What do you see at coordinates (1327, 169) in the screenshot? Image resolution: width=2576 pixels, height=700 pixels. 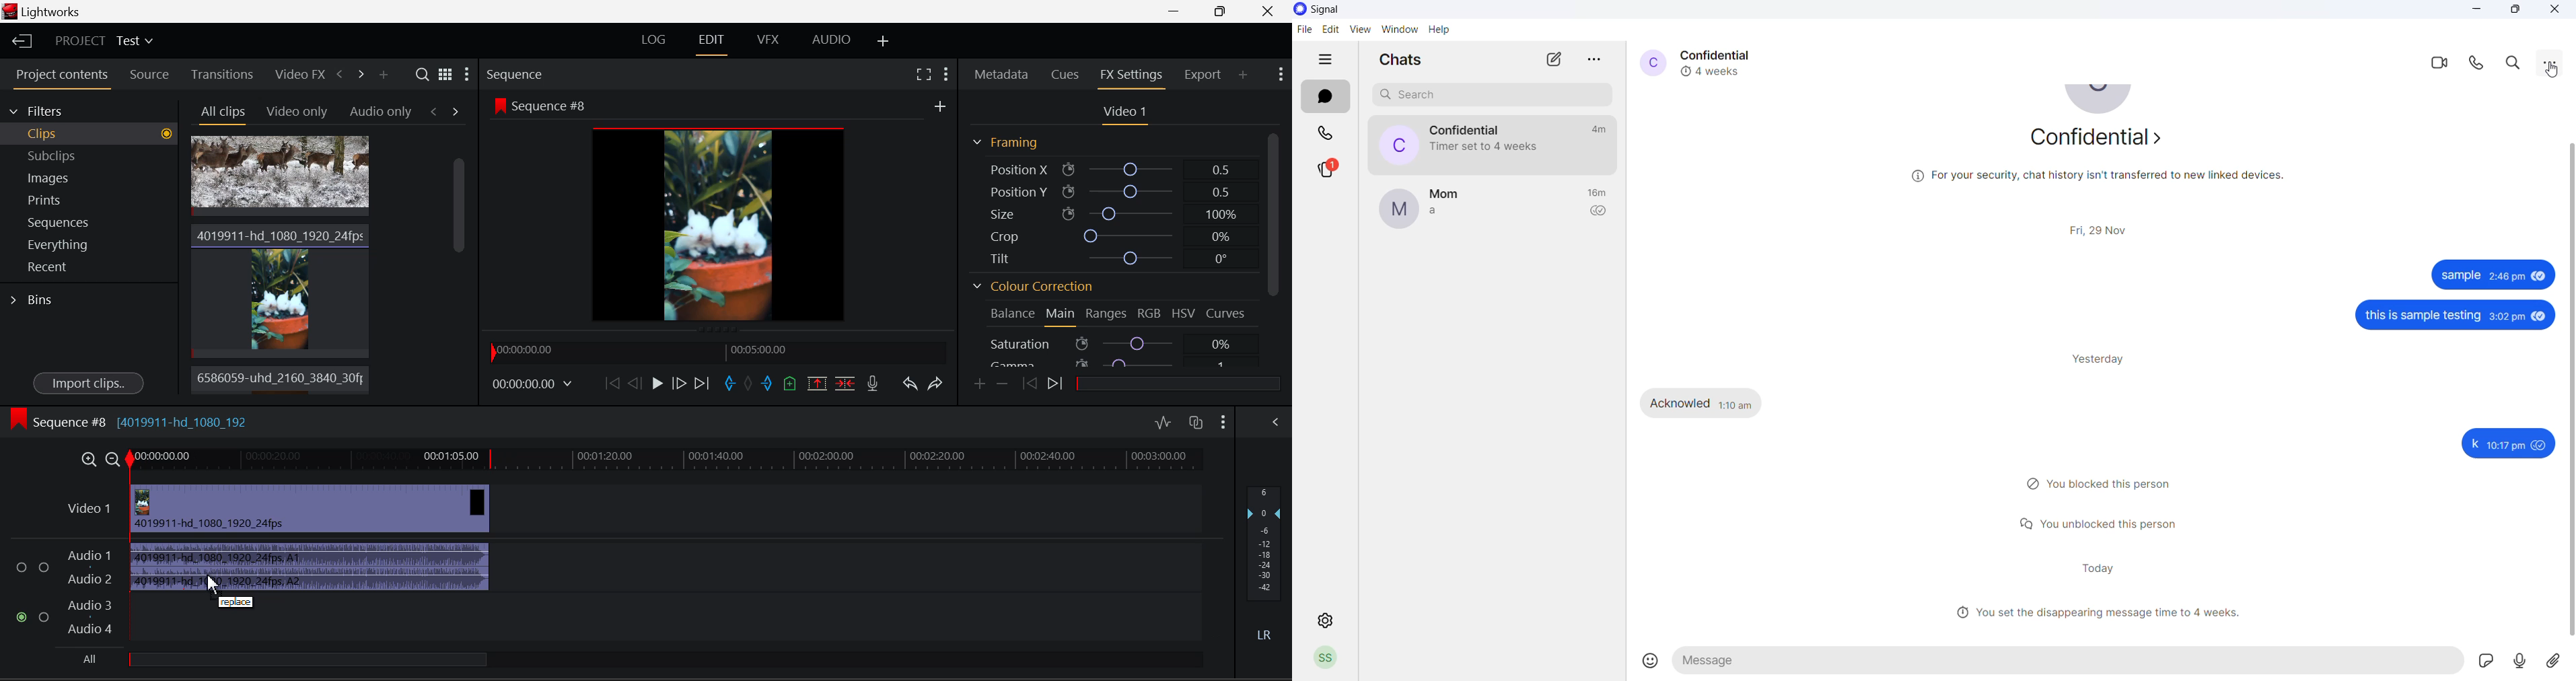 I see `stories` at bounding box center [1327, 169].